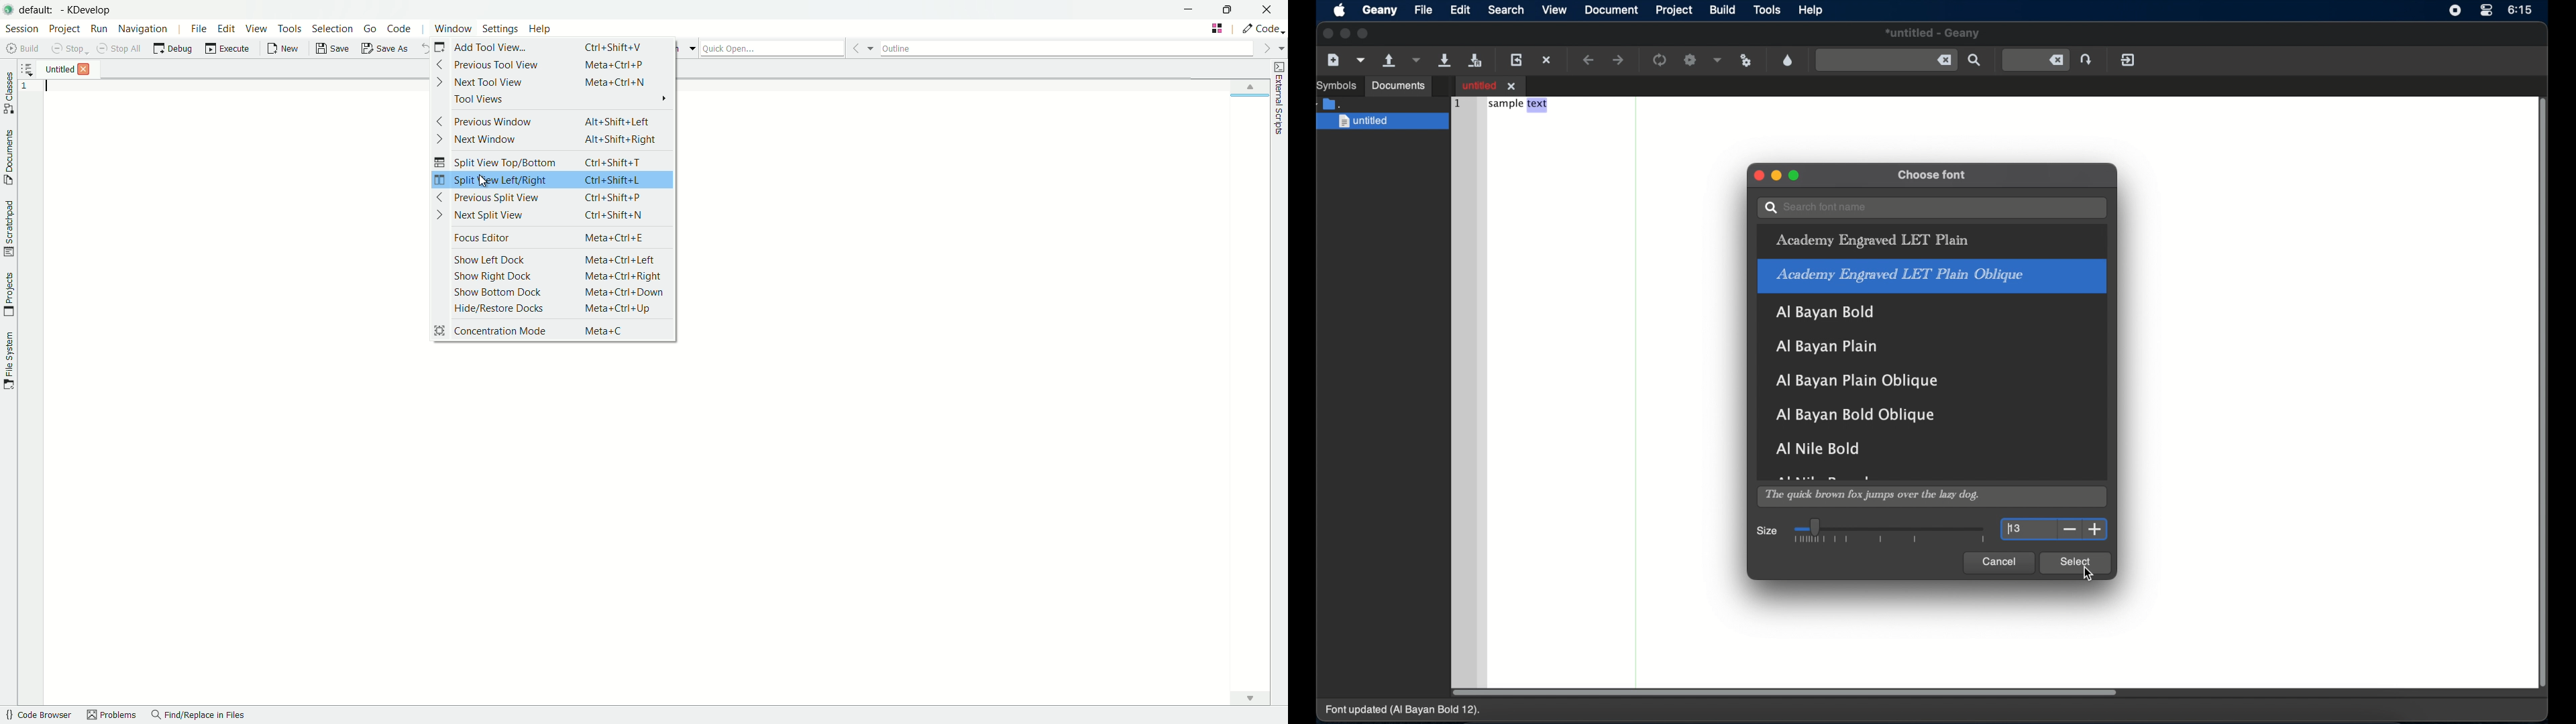 The width and height of the screenshot is (2576, 728). Describe the element at coordinates (608, 332) in the screenshot. I see `Meta+C` at that location.